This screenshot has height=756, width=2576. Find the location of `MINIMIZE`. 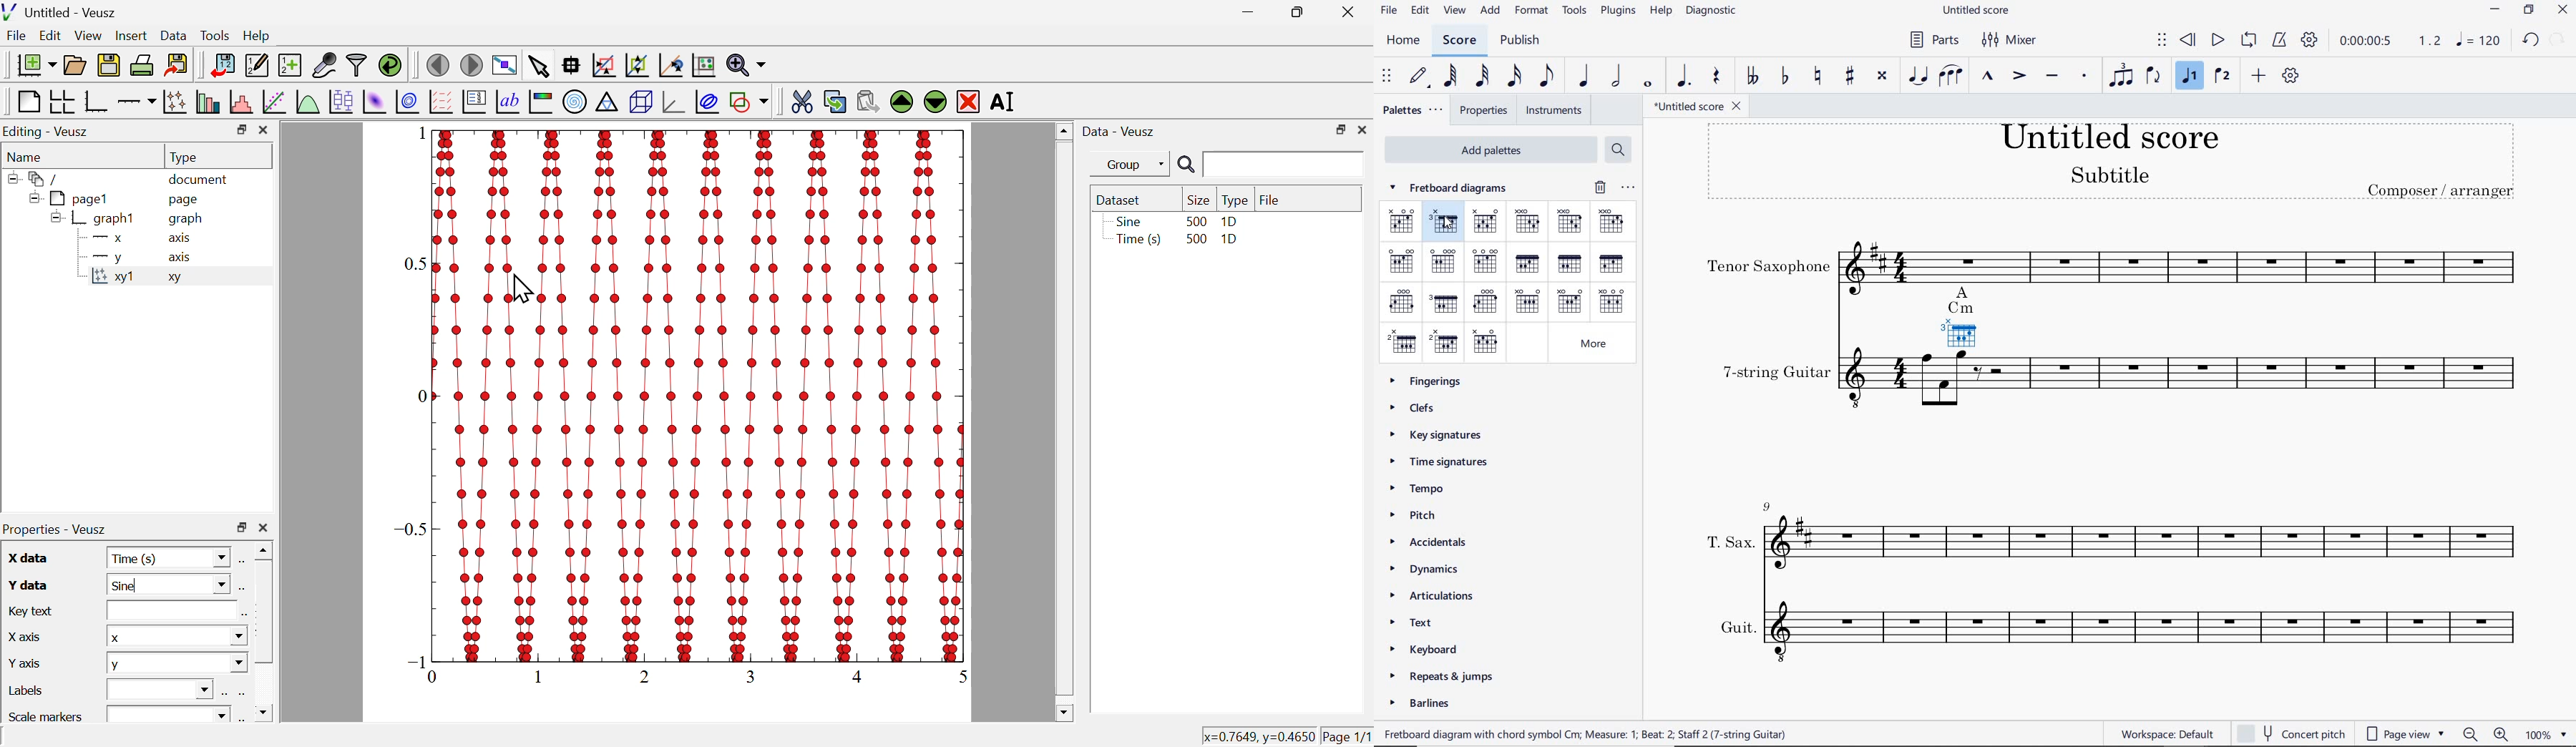

MINIMIZE is located at coordinates (2494, 10).